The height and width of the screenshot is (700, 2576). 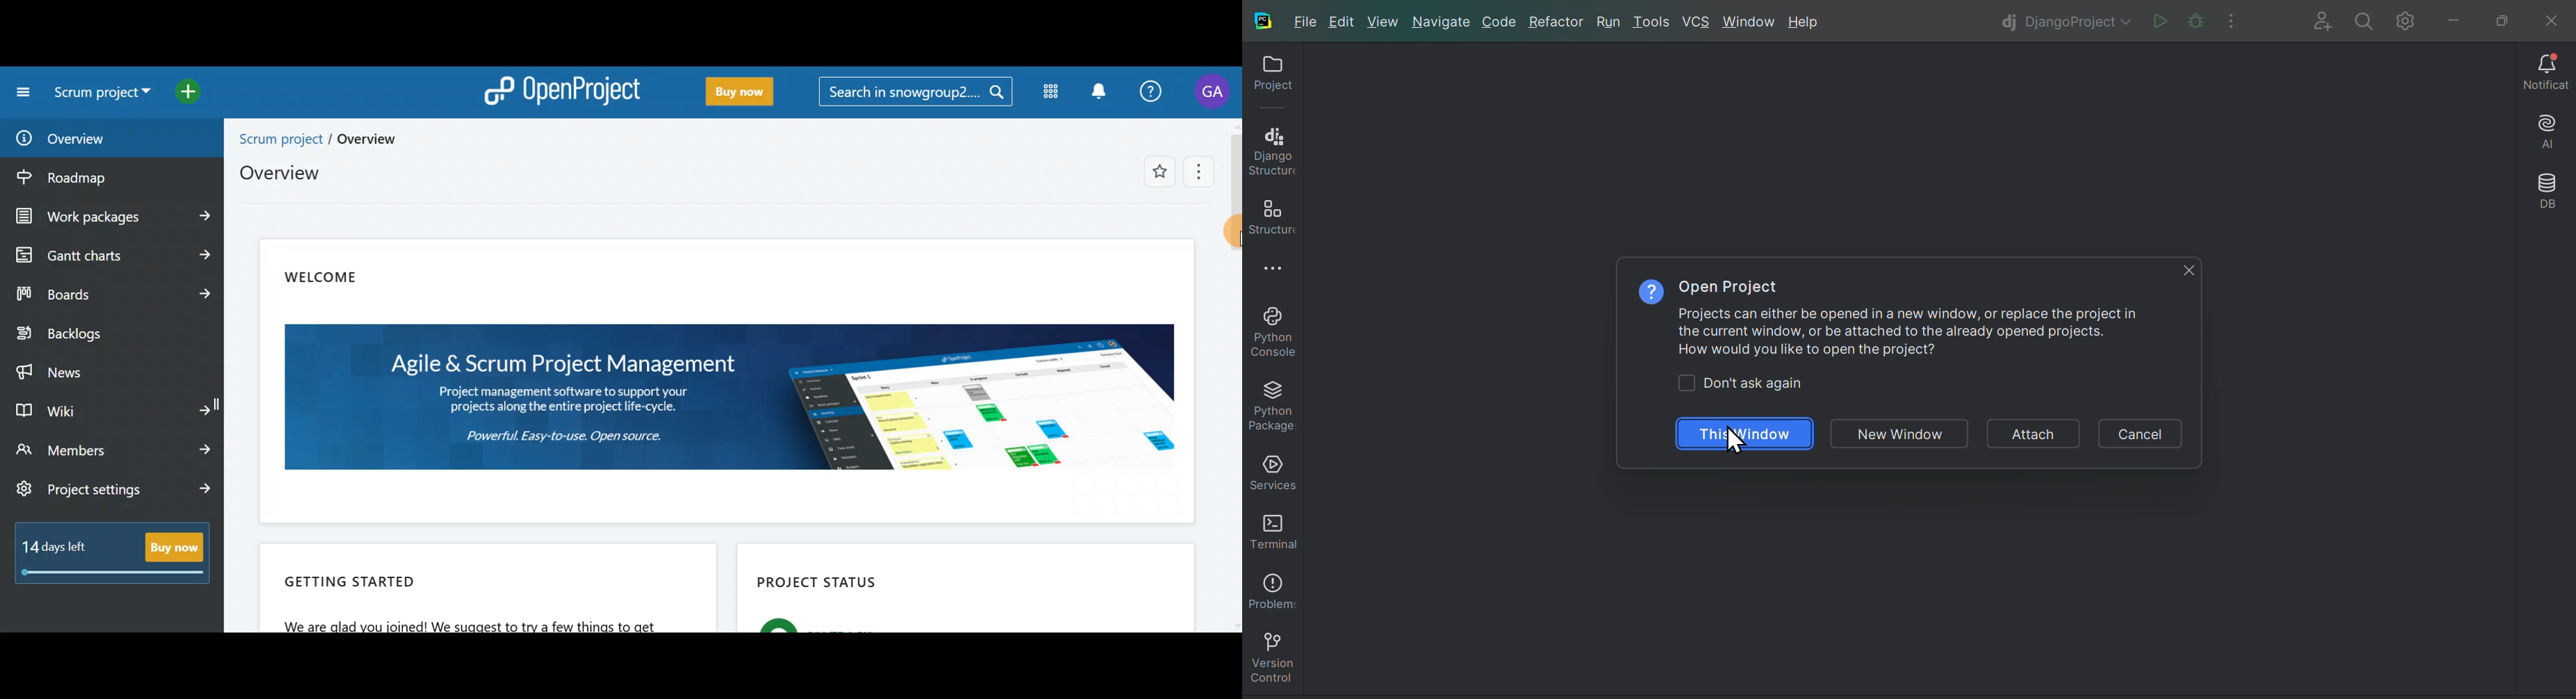 What do you see at coordinates (1898, 434) in the screenshot?
I see `The window` at bounding box center [1898, 434].